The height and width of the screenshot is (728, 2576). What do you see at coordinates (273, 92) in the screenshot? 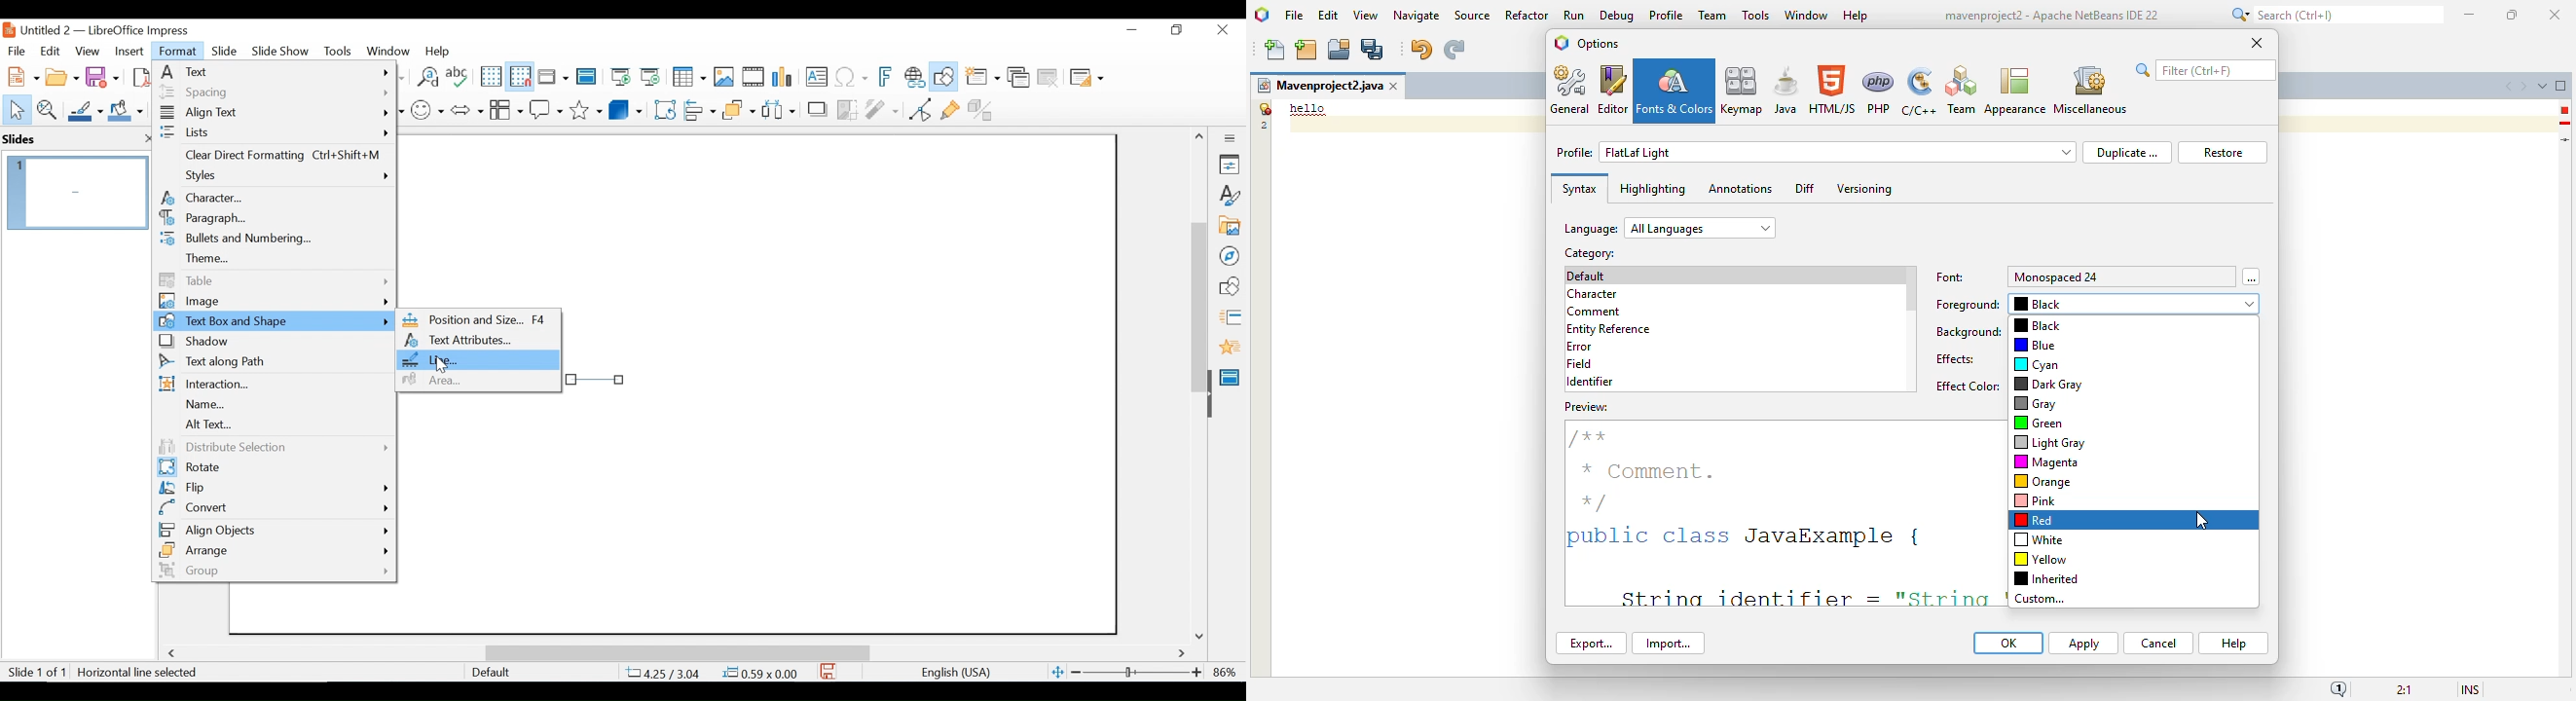
I see `Spacing` at bounding box center [273, 92].